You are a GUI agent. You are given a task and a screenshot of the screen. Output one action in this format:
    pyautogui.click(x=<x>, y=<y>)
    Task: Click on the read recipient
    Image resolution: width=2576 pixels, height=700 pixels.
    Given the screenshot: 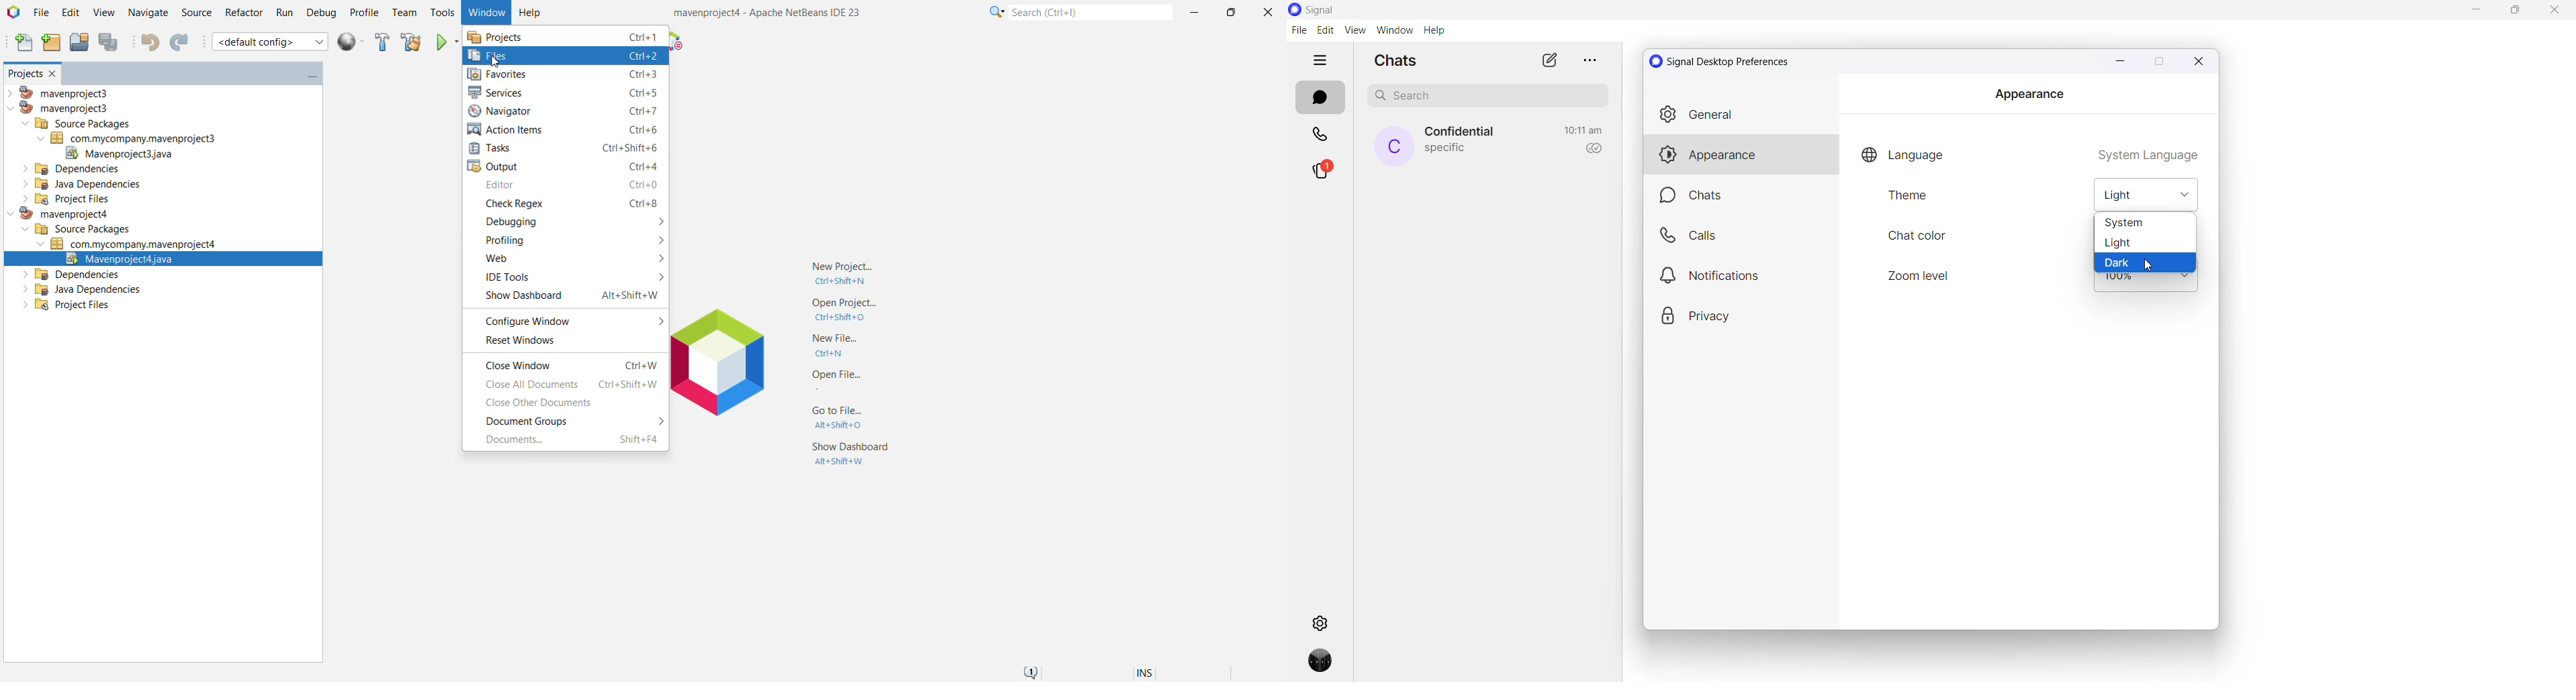 What is the action you would take?
    pyautogui.click(x=1591, y=149)
    